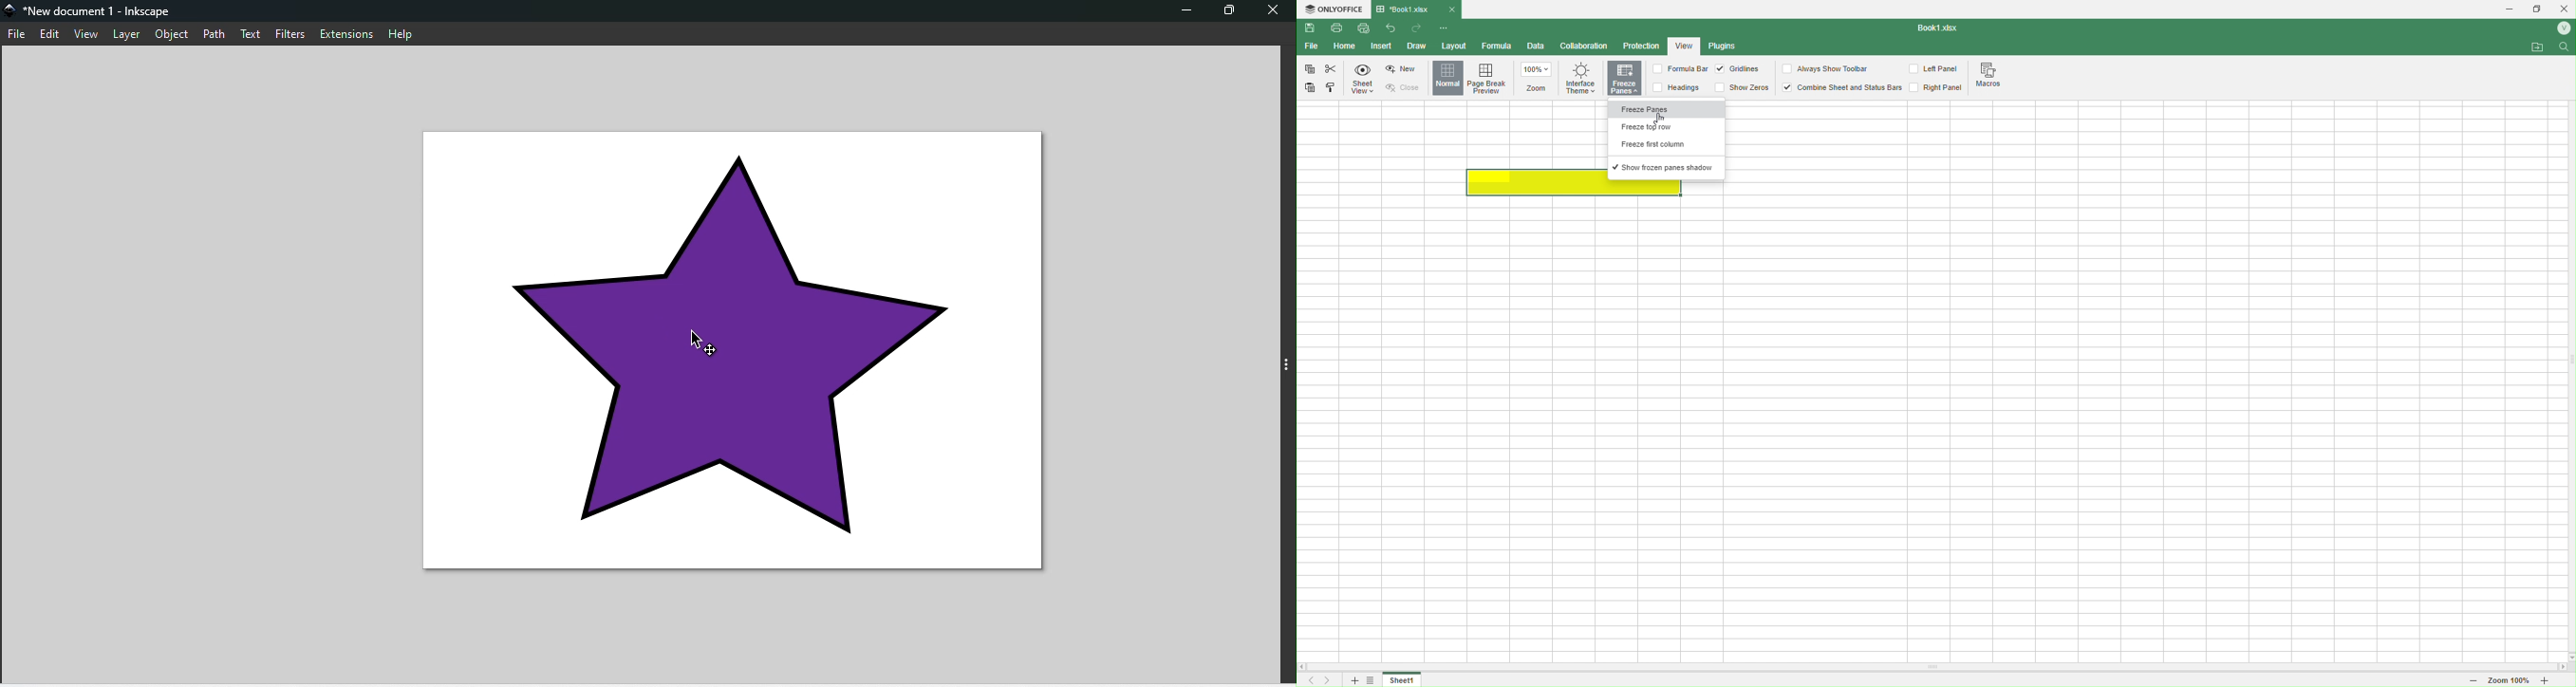 This screenshot has width=2576, height=700. What do you see at coordinates (1365, 80) in the screenshot?
I see `Sheet View` at bounding box center [1365, 80].